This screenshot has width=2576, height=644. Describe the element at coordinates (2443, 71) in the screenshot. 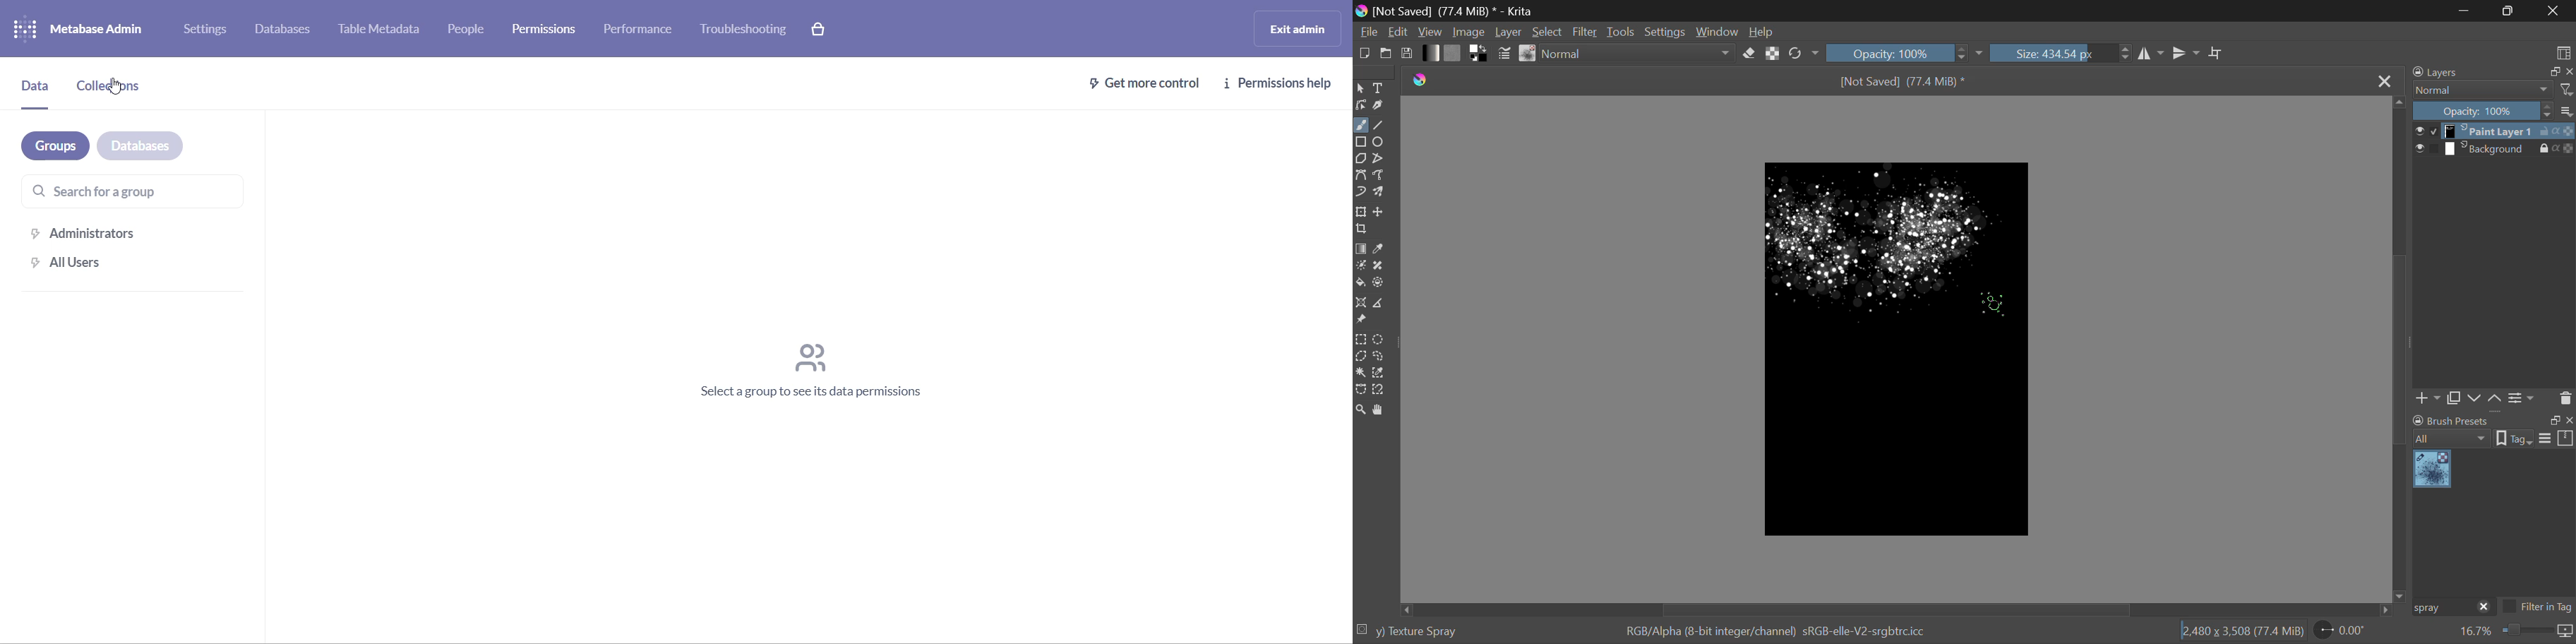

I see `Layers` at that location.